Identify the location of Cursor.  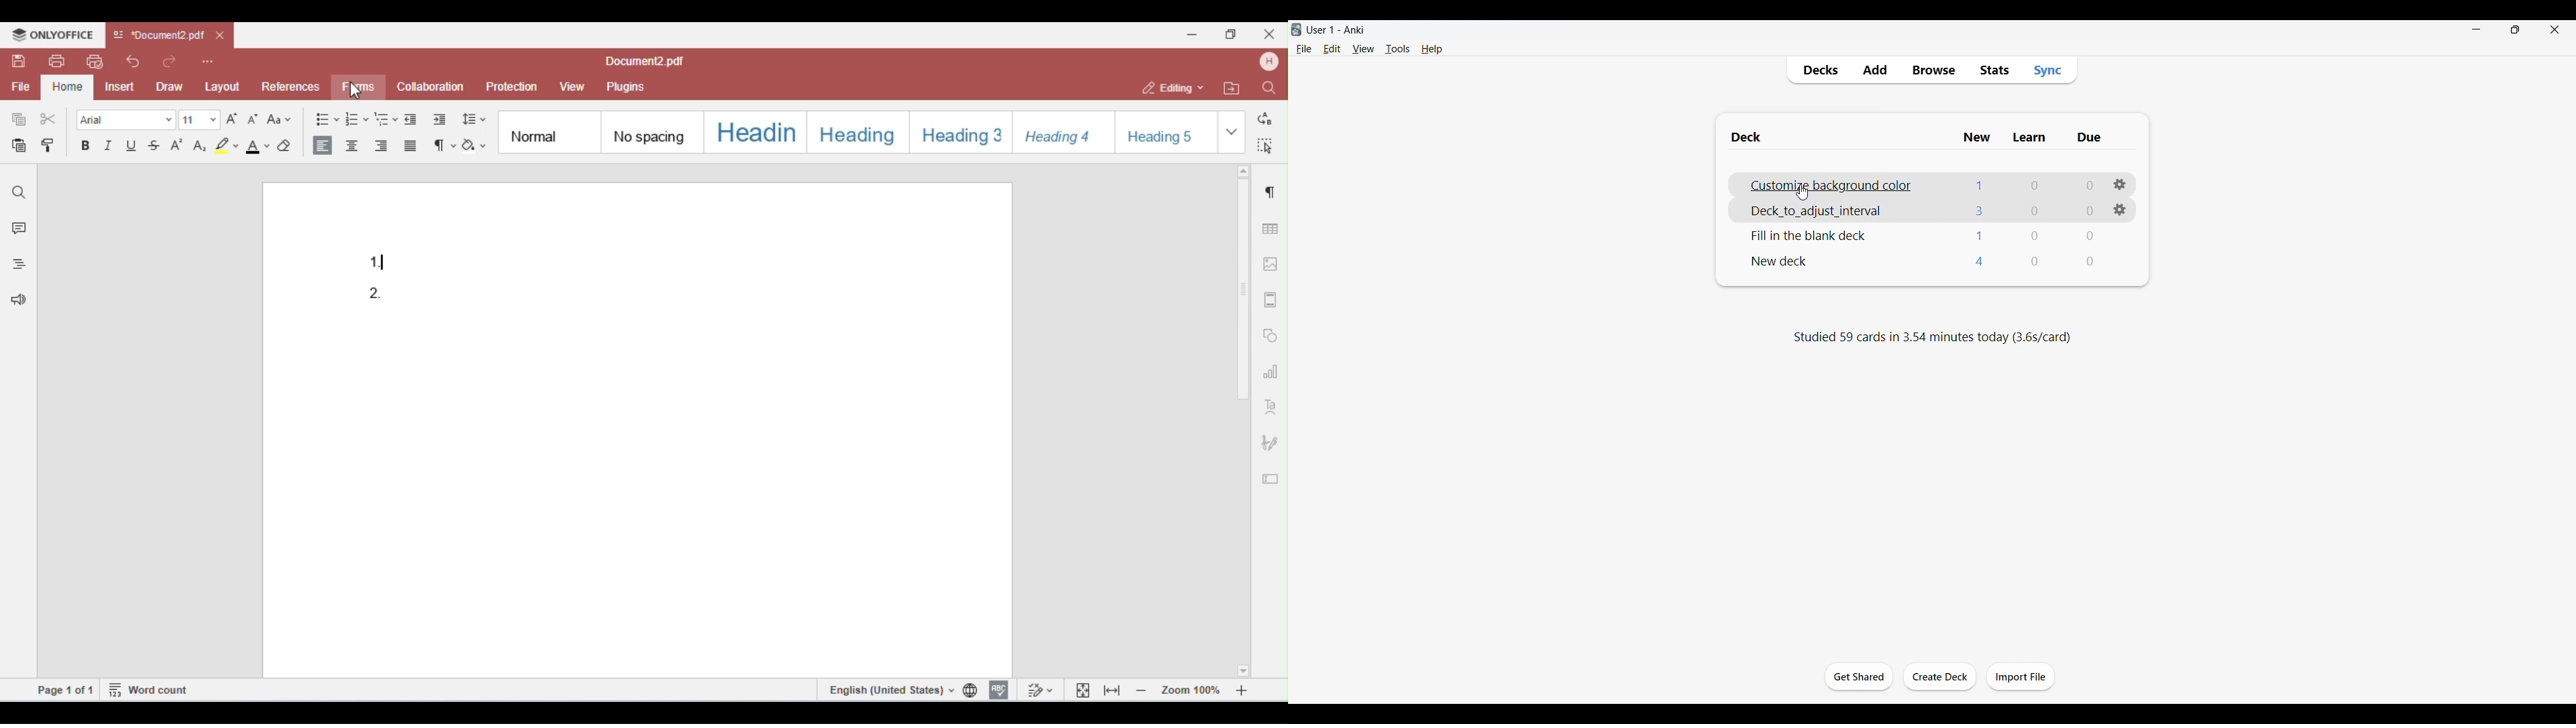
(1802, 193).